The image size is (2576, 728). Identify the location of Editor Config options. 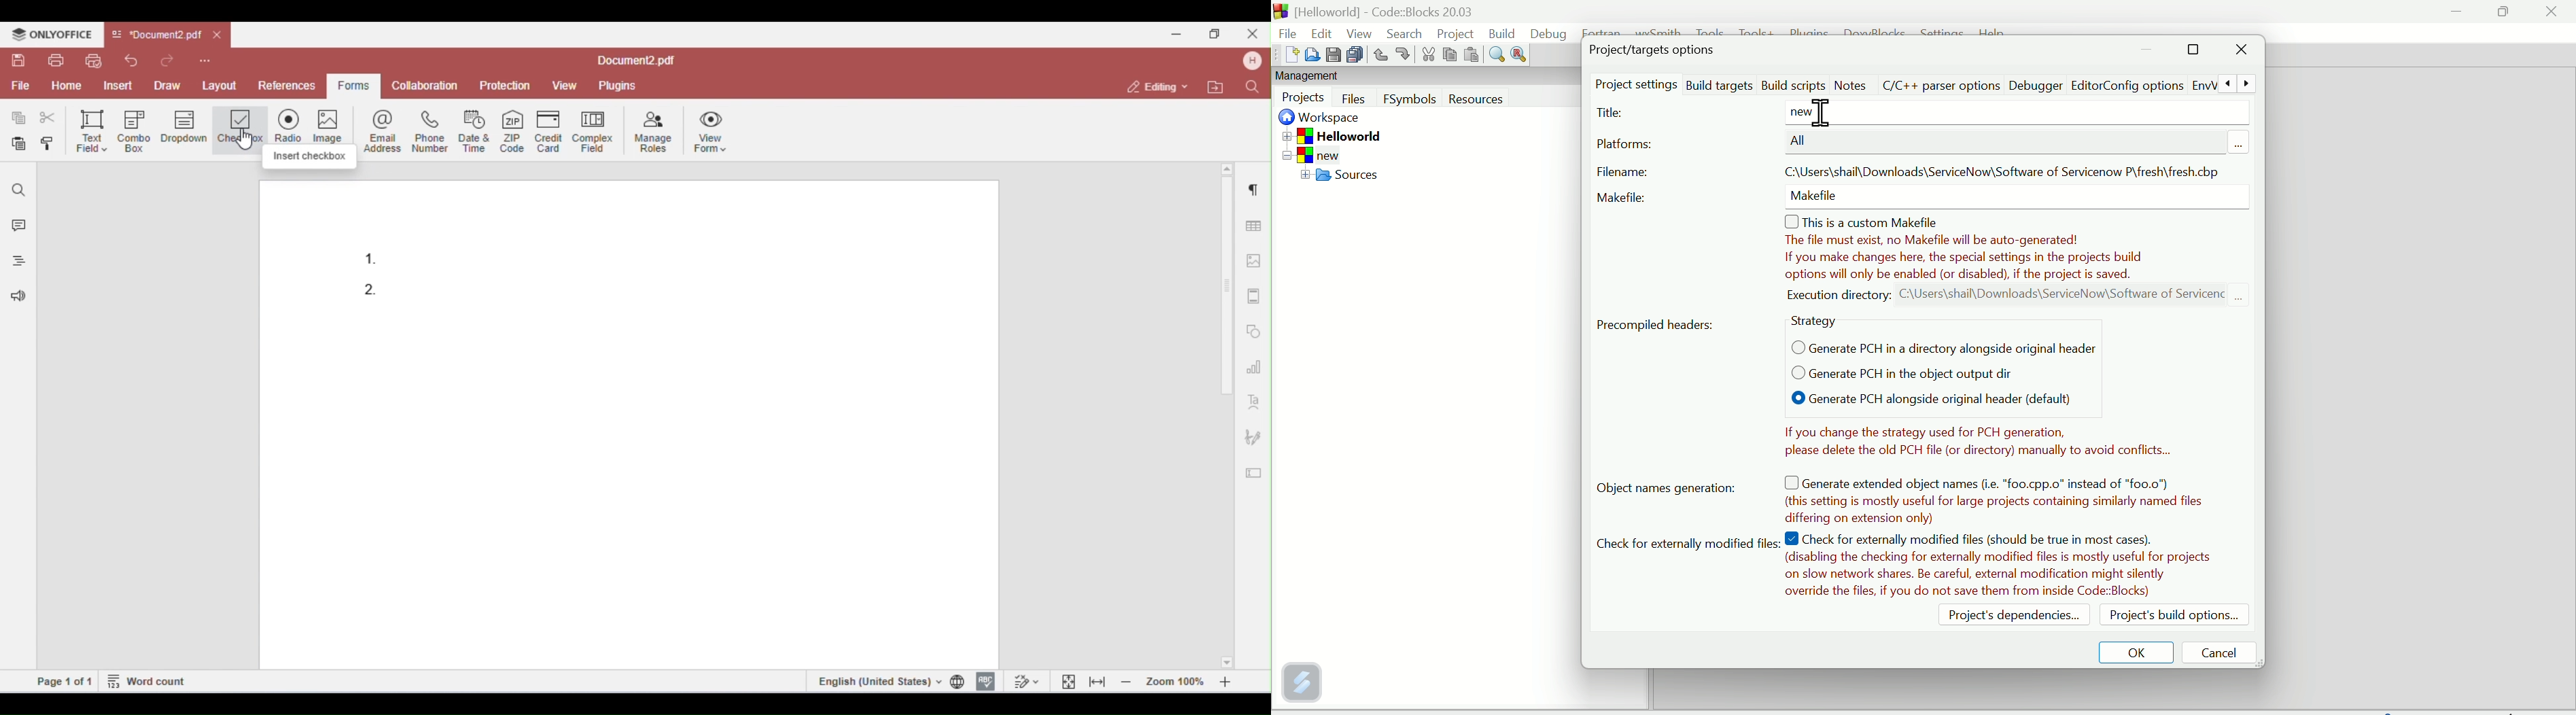
(2142, 85).